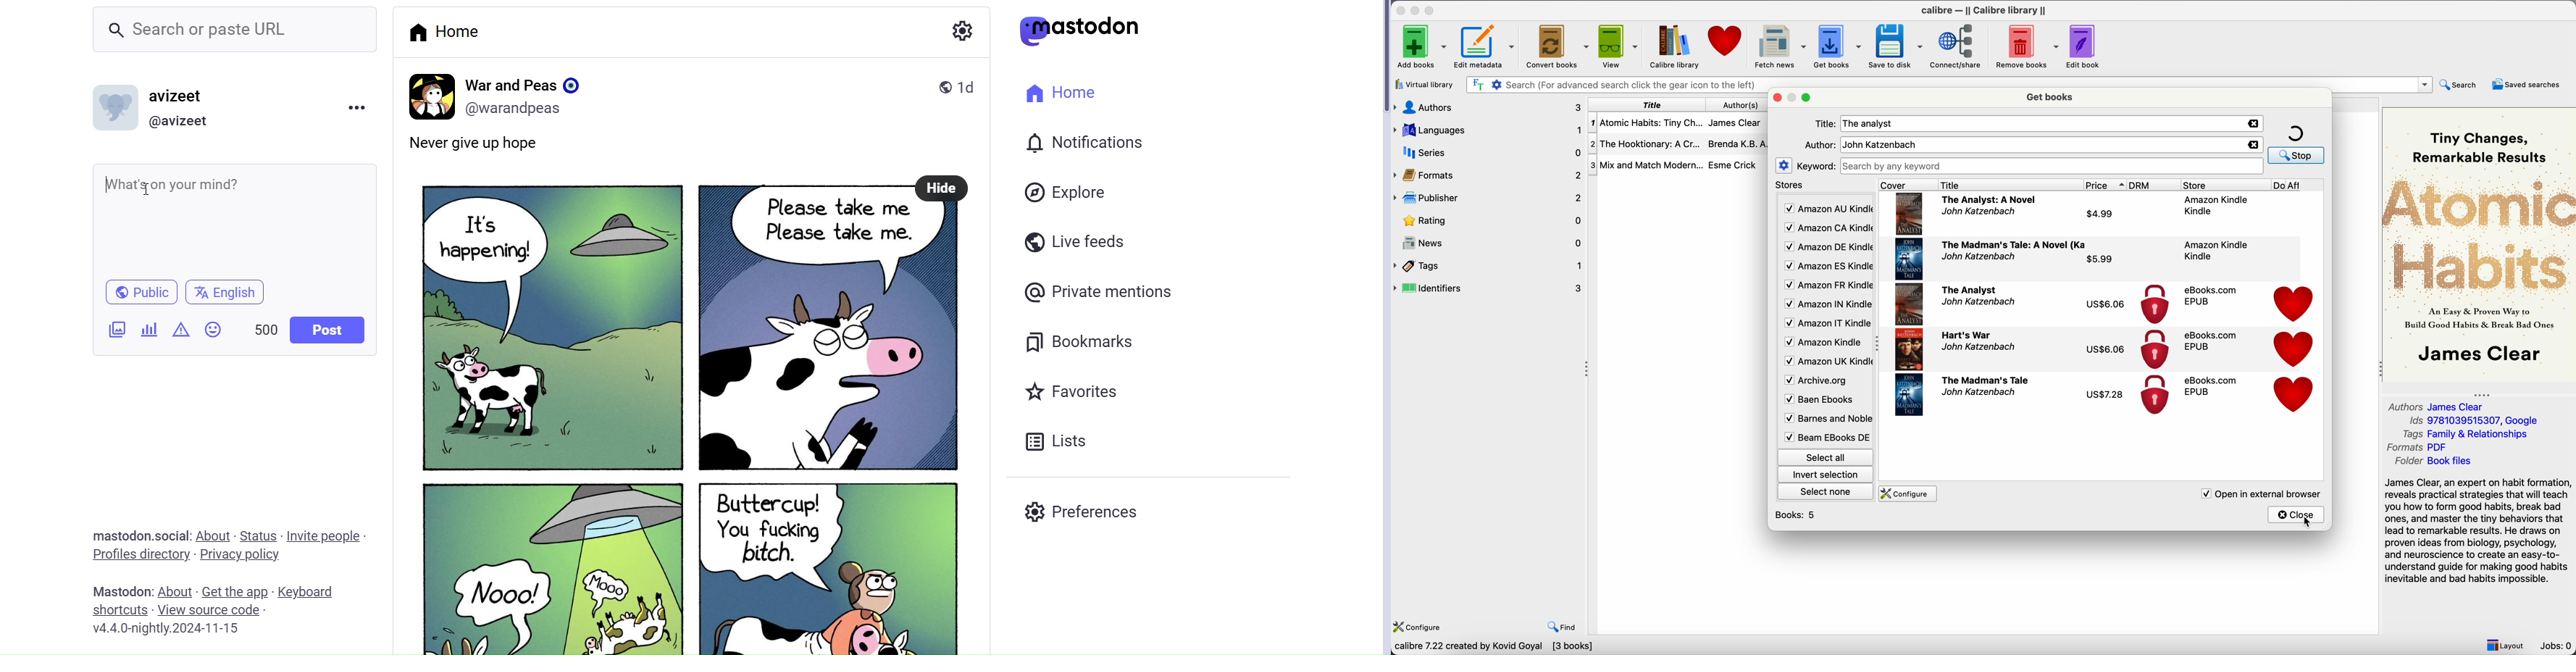 The image size is (2576, 672). Describe the element at coordinates (2155, 185) in the screenshot. I see `DRM` at that location.